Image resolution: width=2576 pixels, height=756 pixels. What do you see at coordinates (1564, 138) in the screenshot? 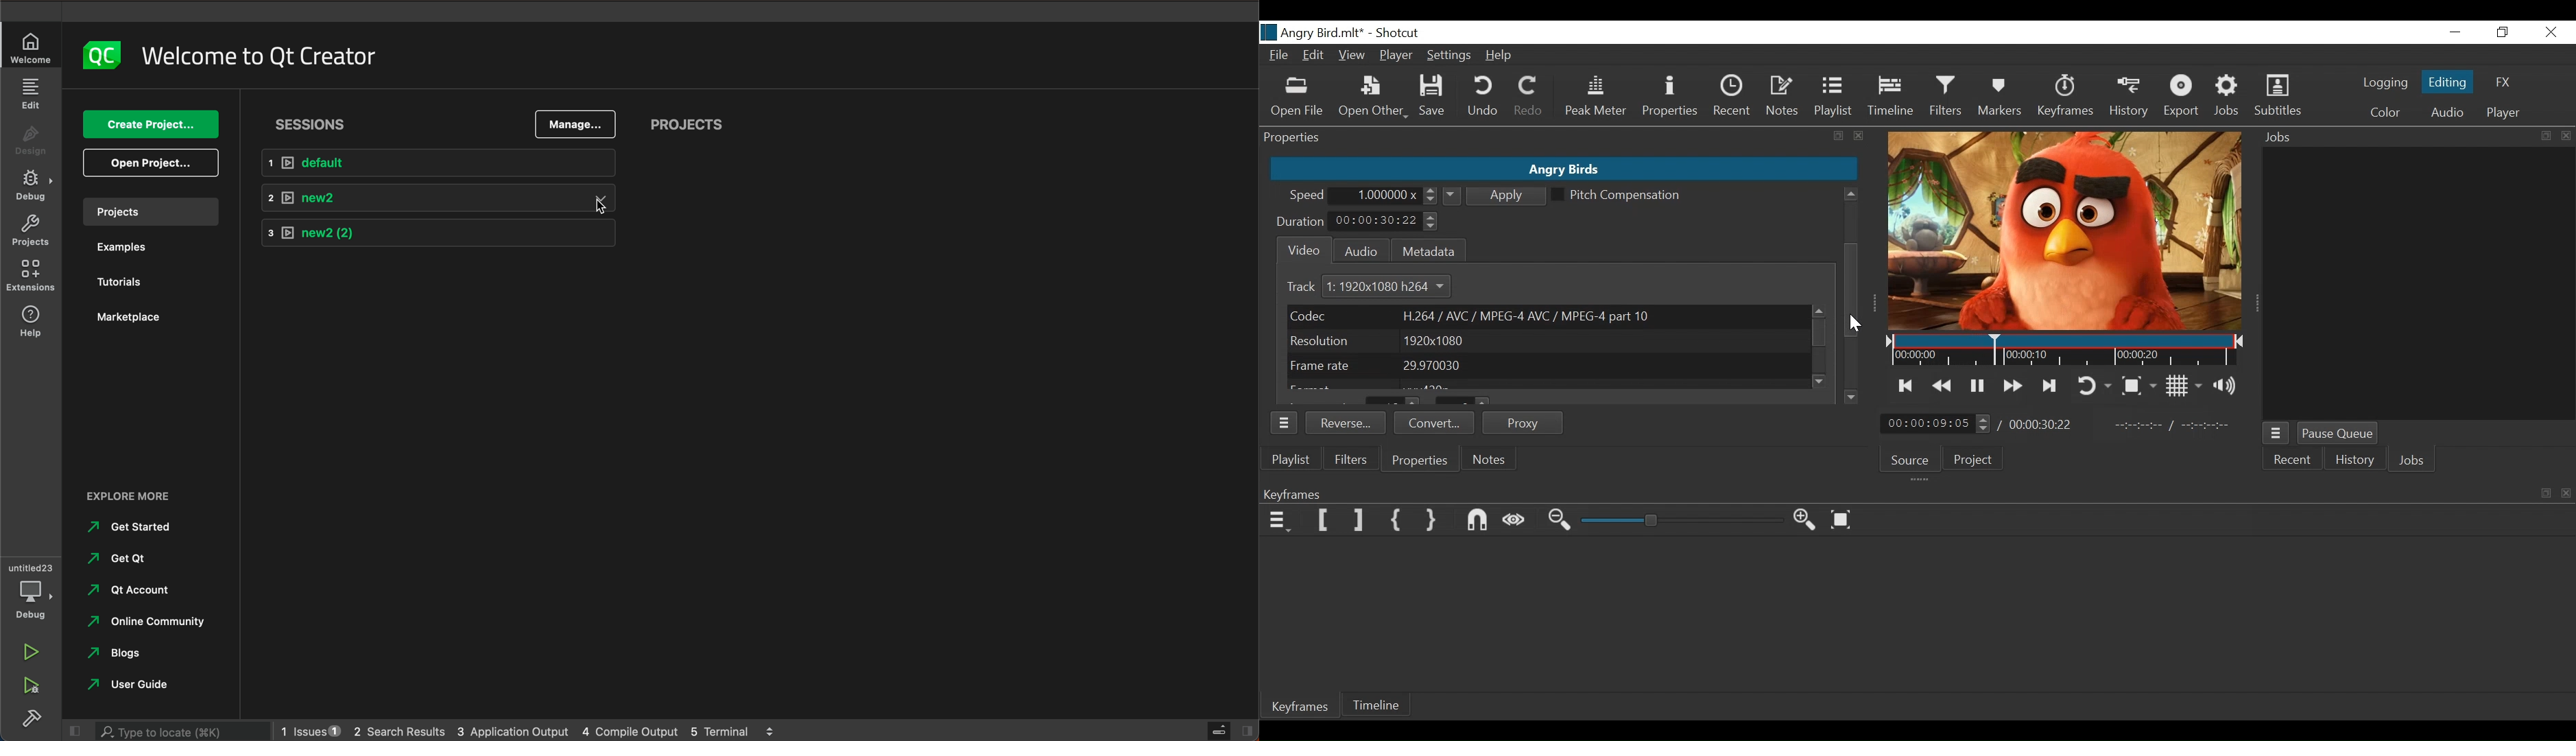
I see `Properties Panel` at bounding box center [1564, 138].